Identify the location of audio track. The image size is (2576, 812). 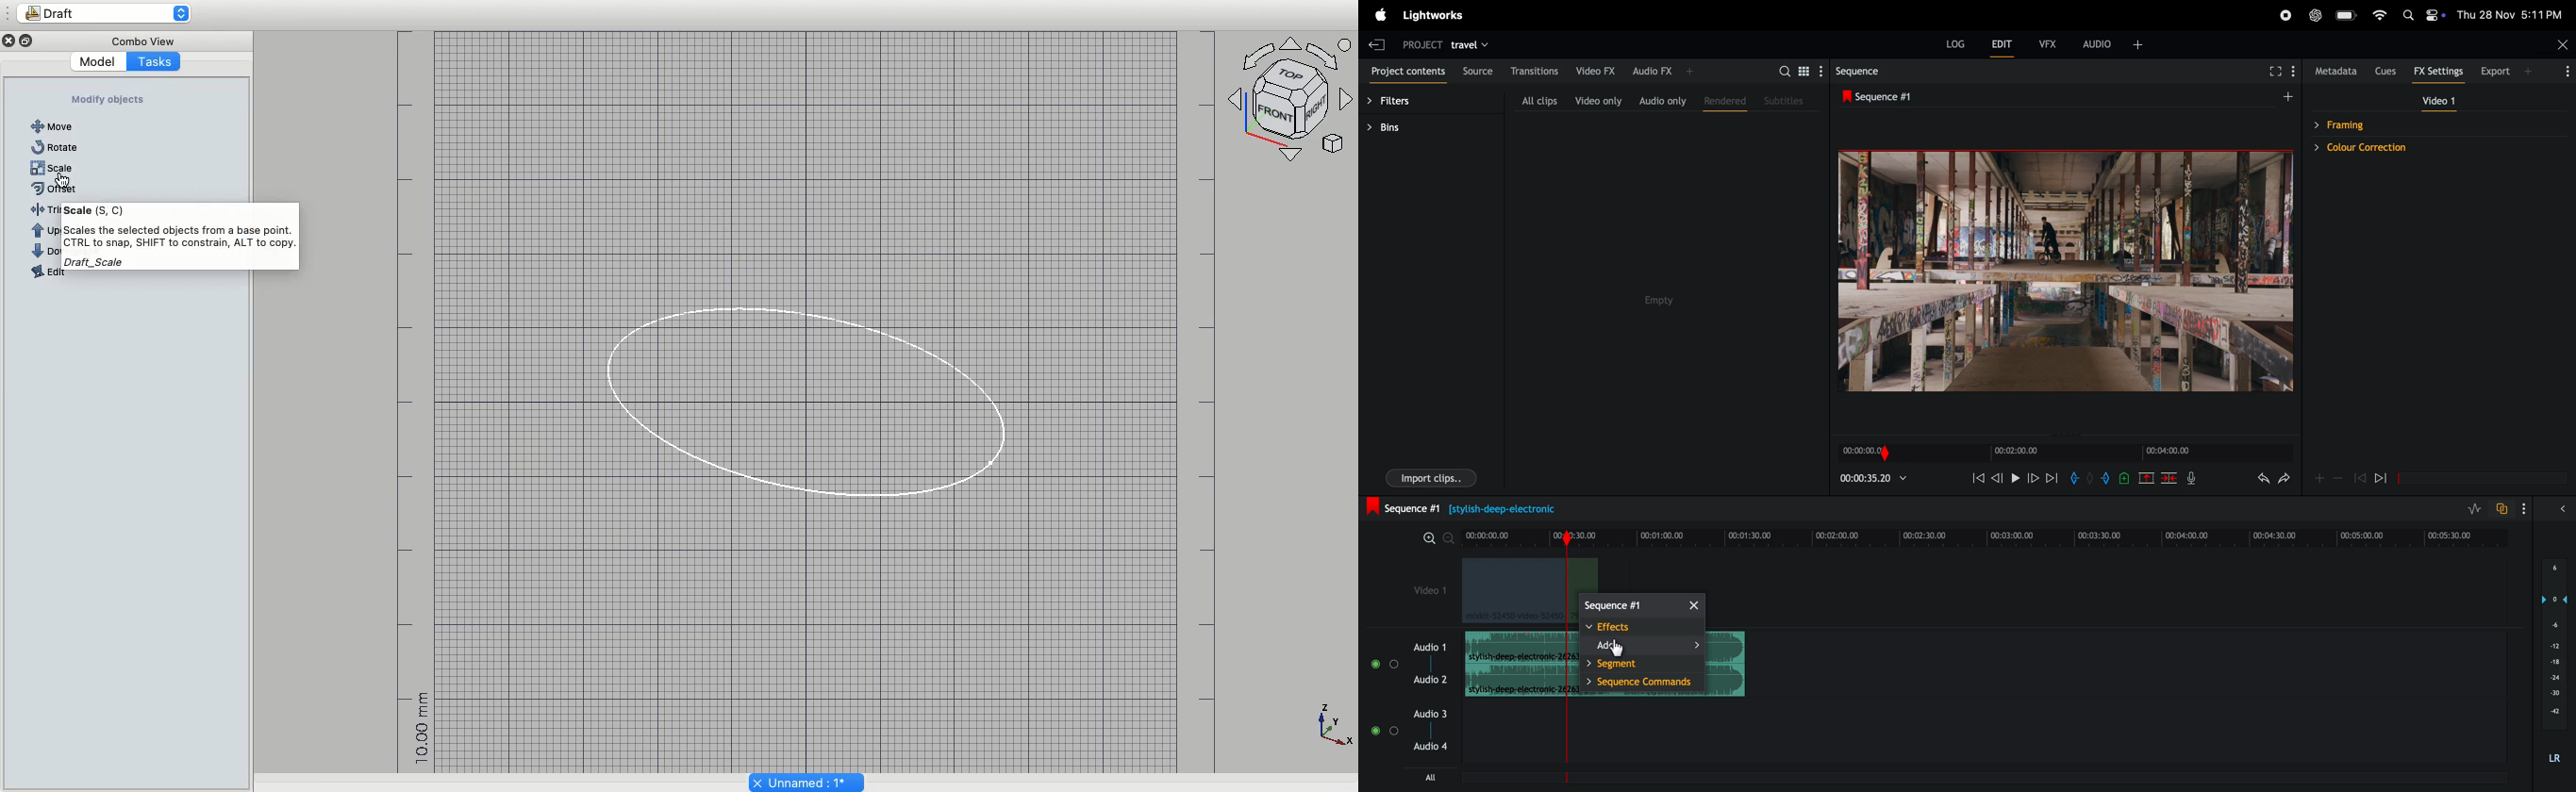
(1514, 646).